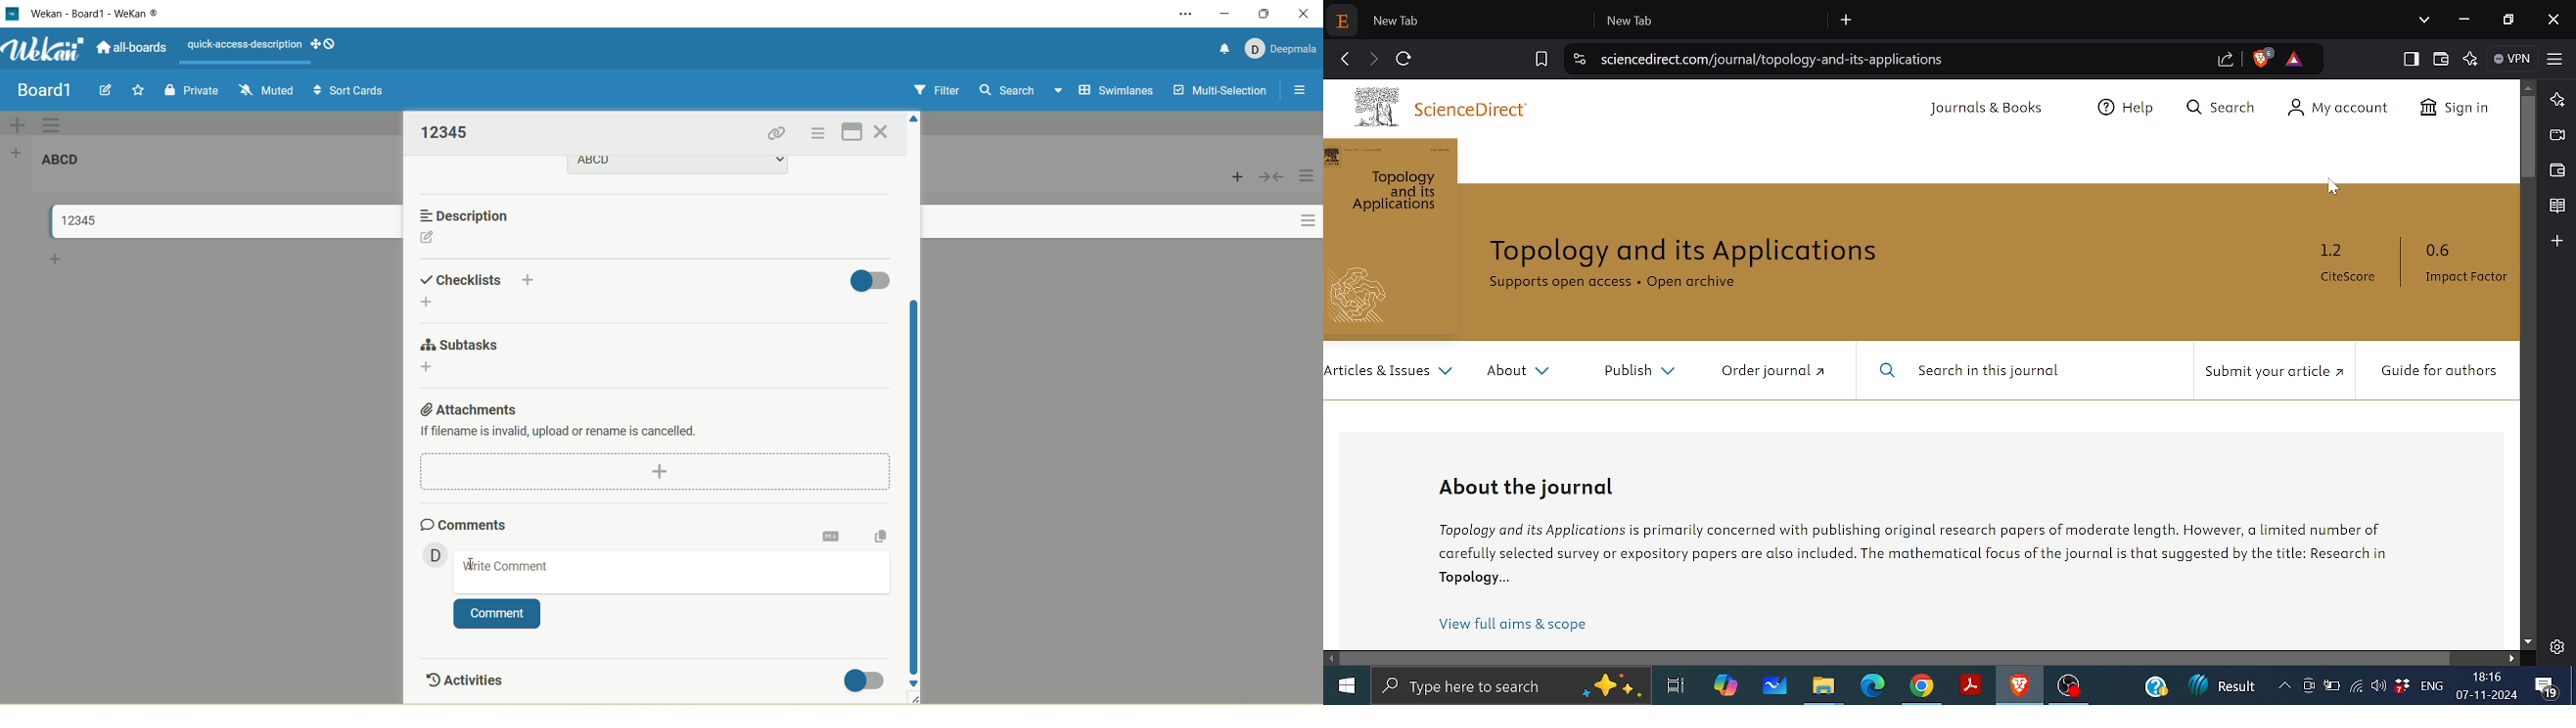  What do you see at coordinates (871, 279) in the screenshot?
I see `toggle button` at bounding box center [871, 279].